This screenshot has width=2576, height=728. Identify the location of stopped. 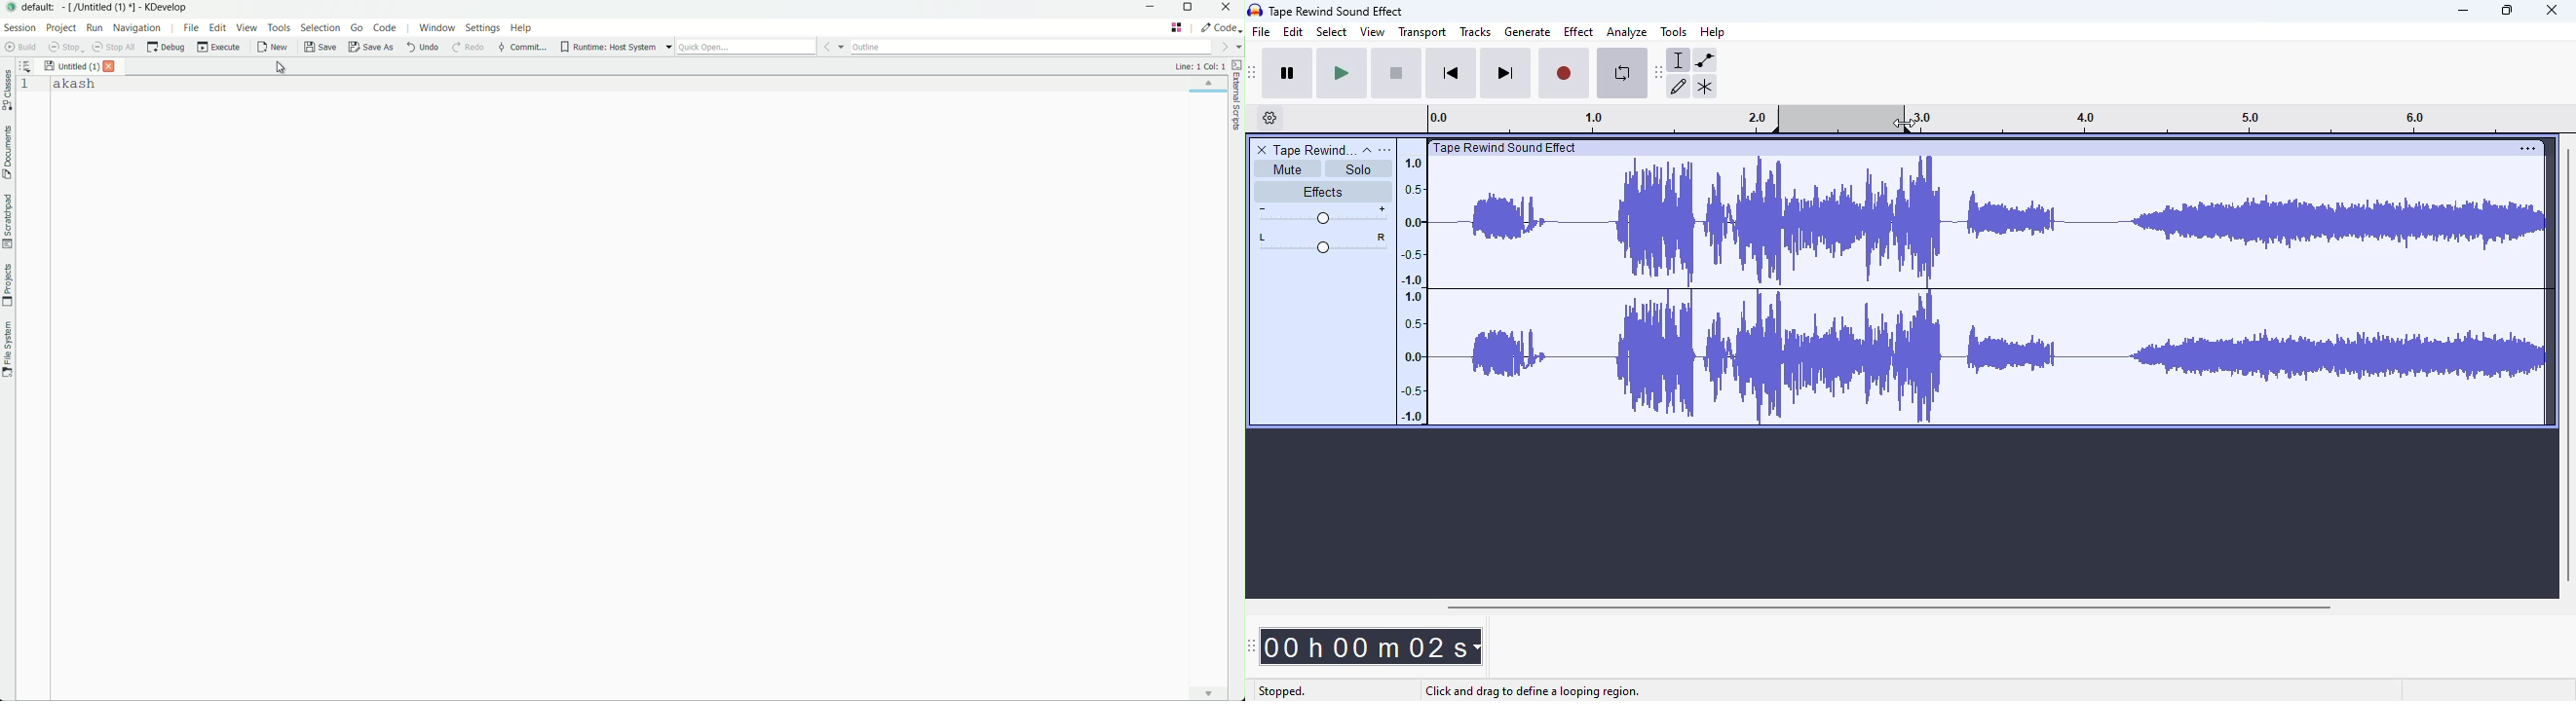
(1281, 692).